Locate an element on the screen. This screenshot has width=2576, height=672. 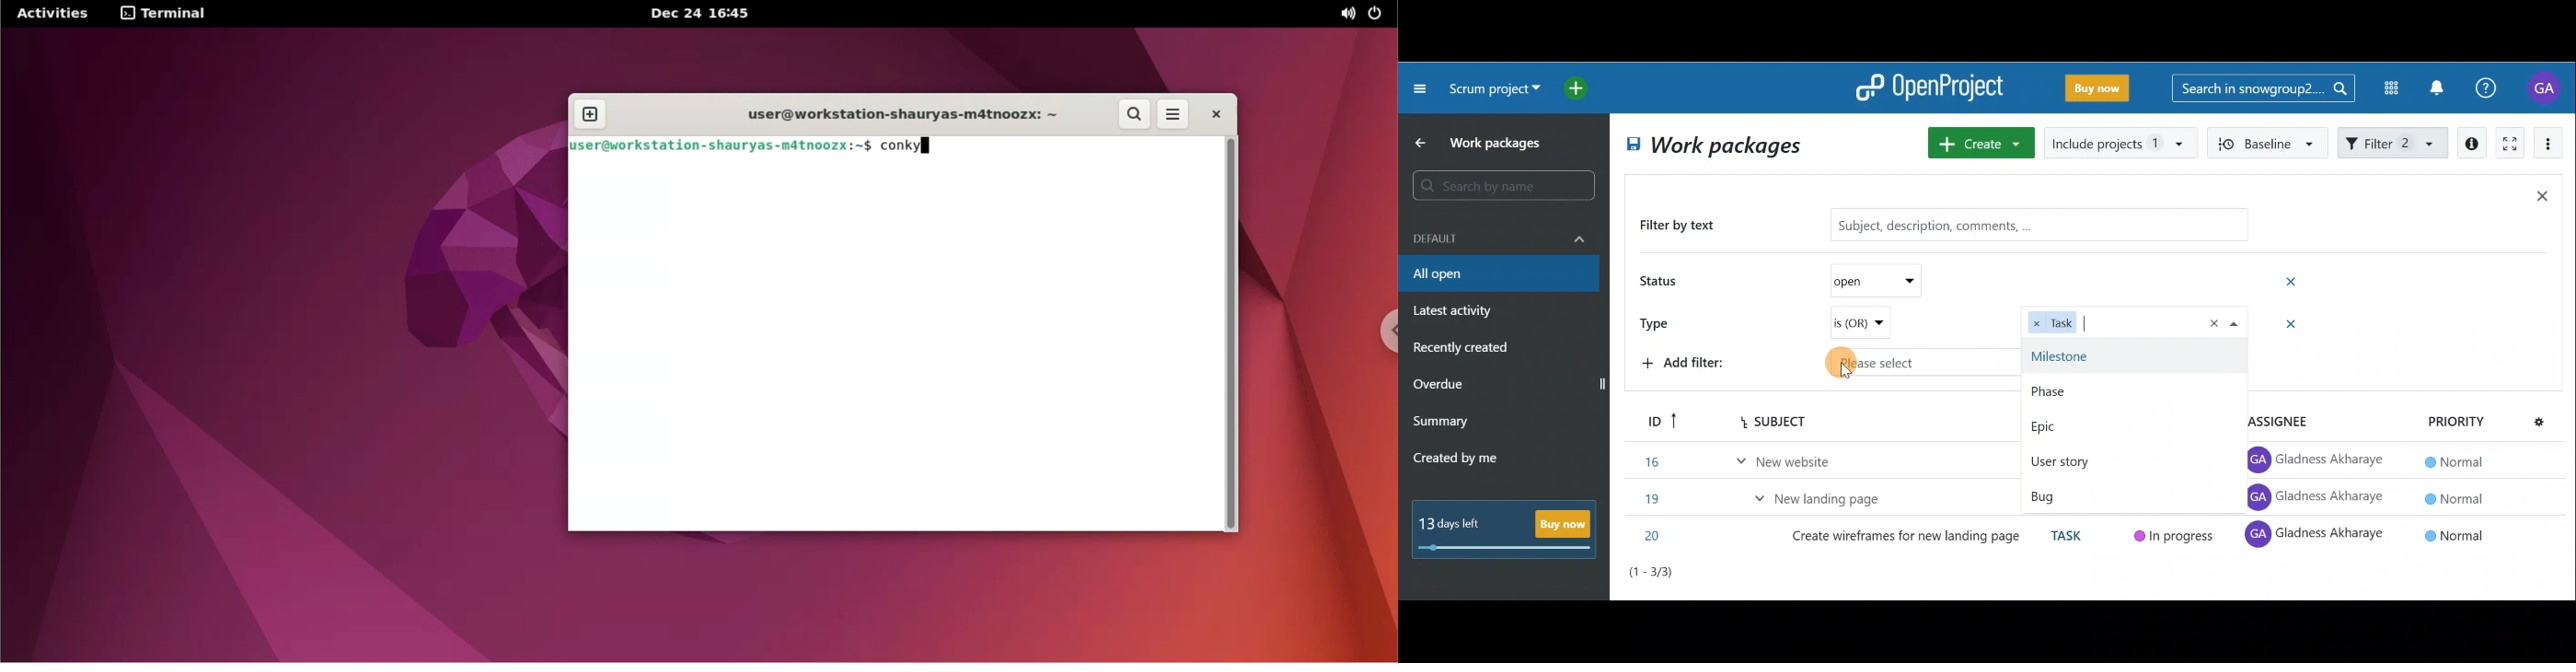
Account name is located at coordinates (2547, 87).